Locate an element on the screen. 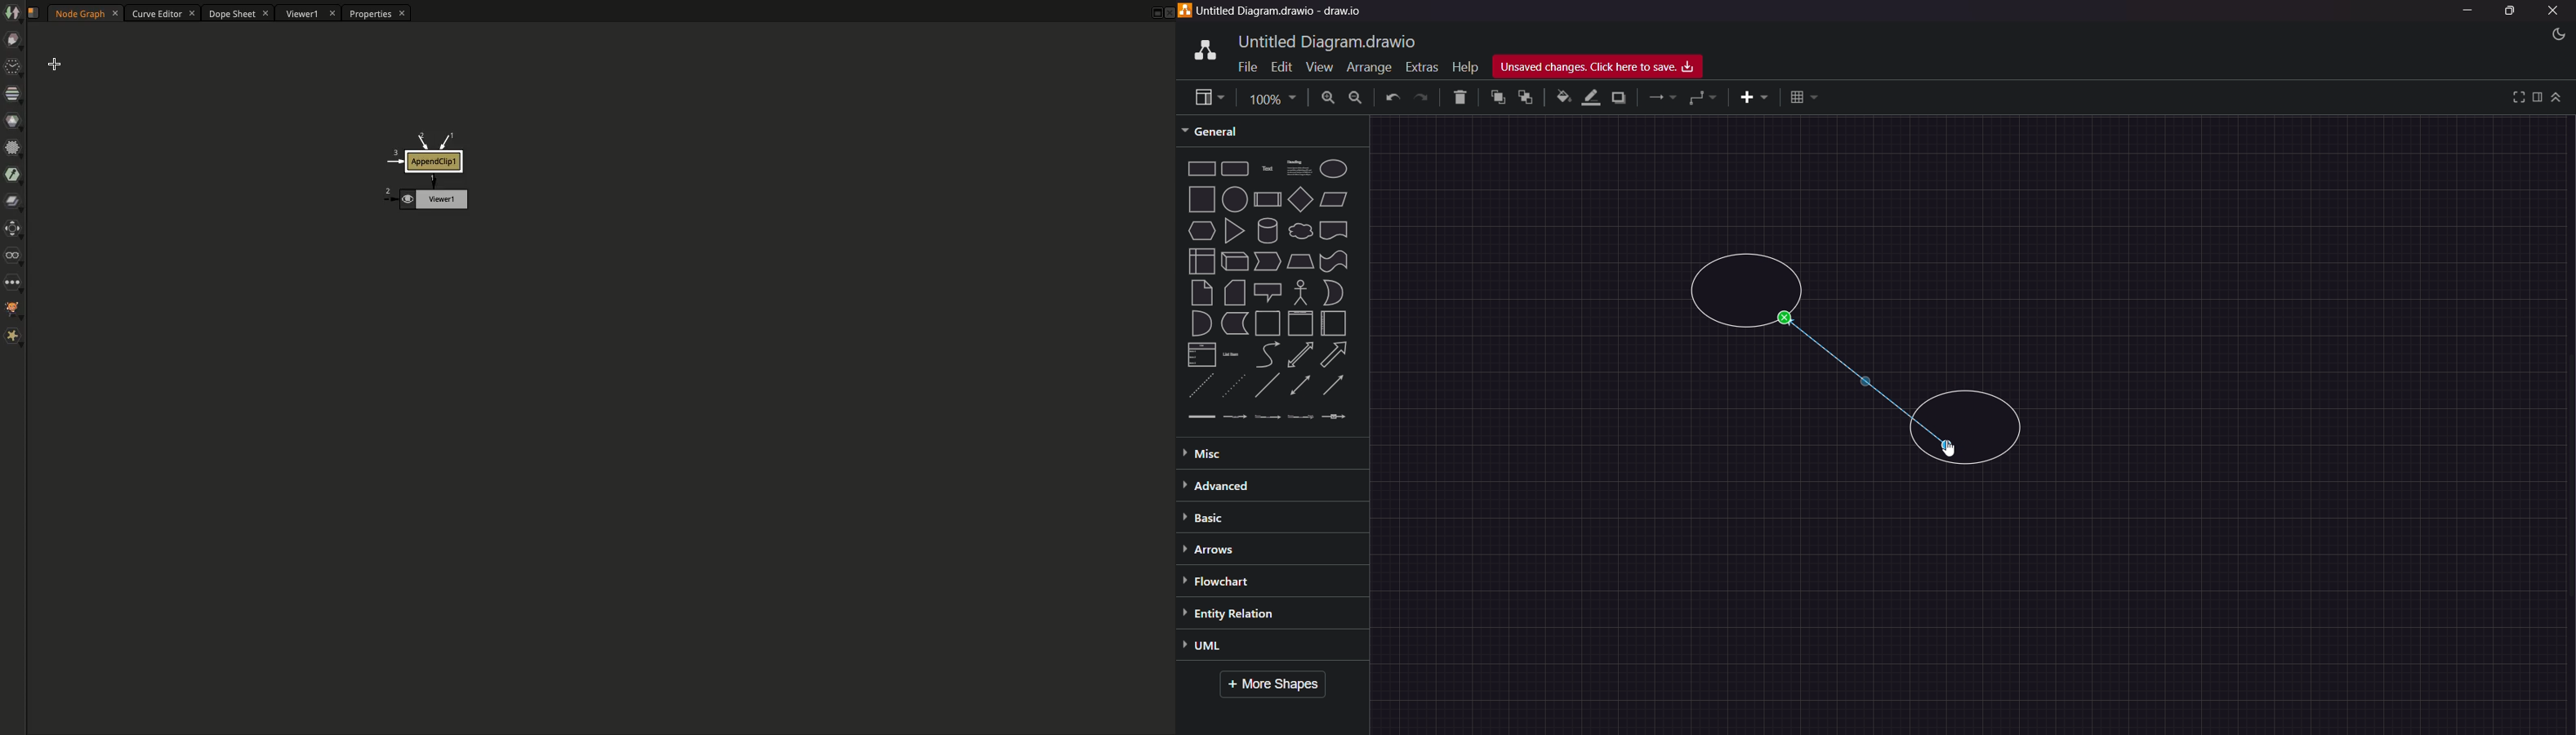 The height and width of the screenshot is (756, 2576). Undo is located at coordinates (1392, 98).